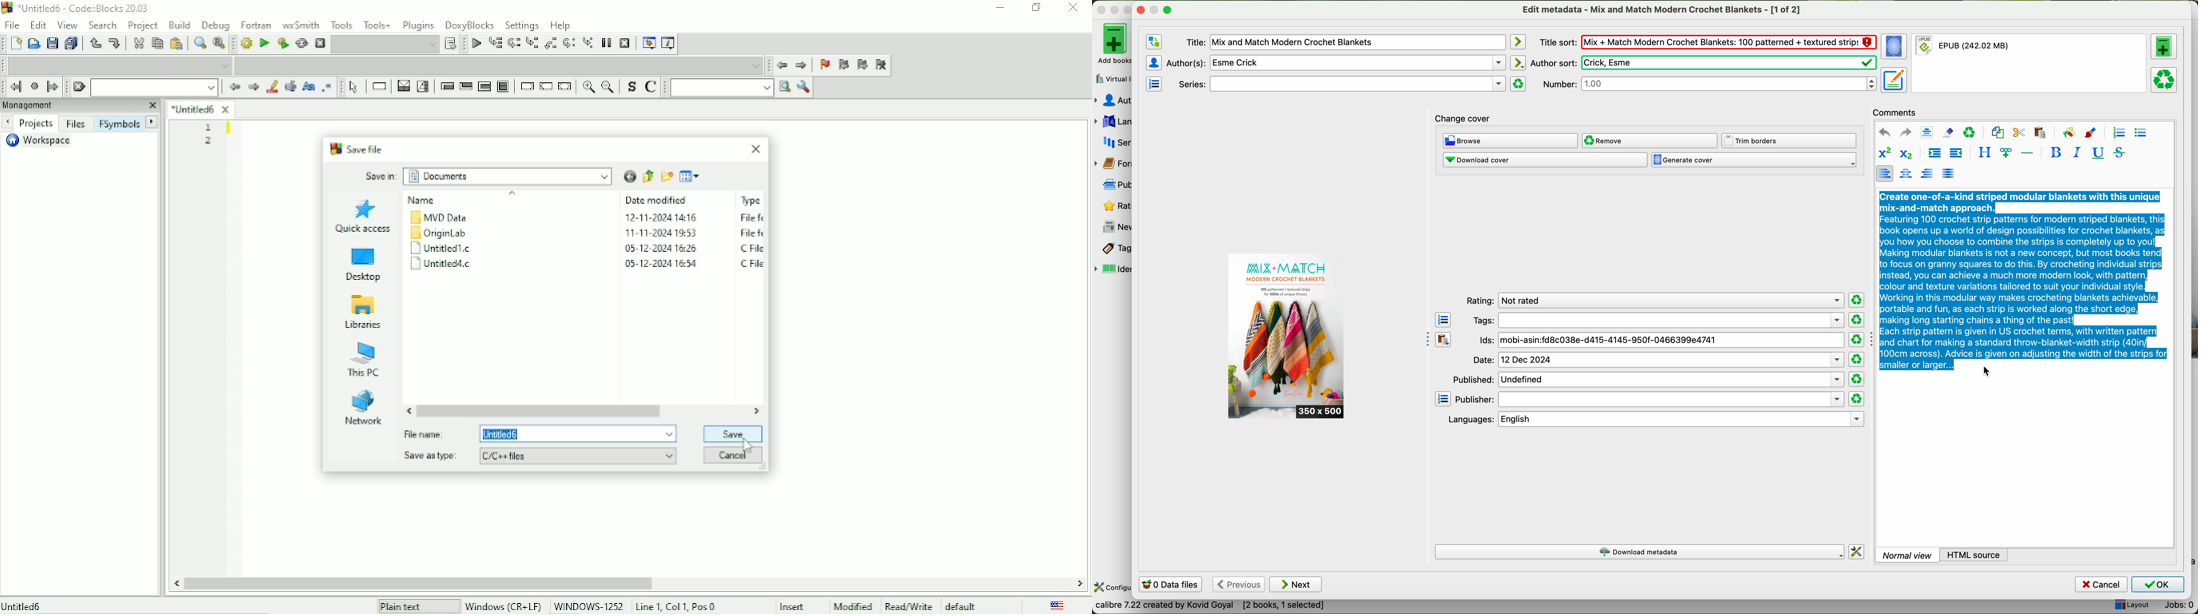 This screenshot has height=616, width=2212. Describe the element at coordinates (80, 106) in the screenshot. I see `Management` at that location.